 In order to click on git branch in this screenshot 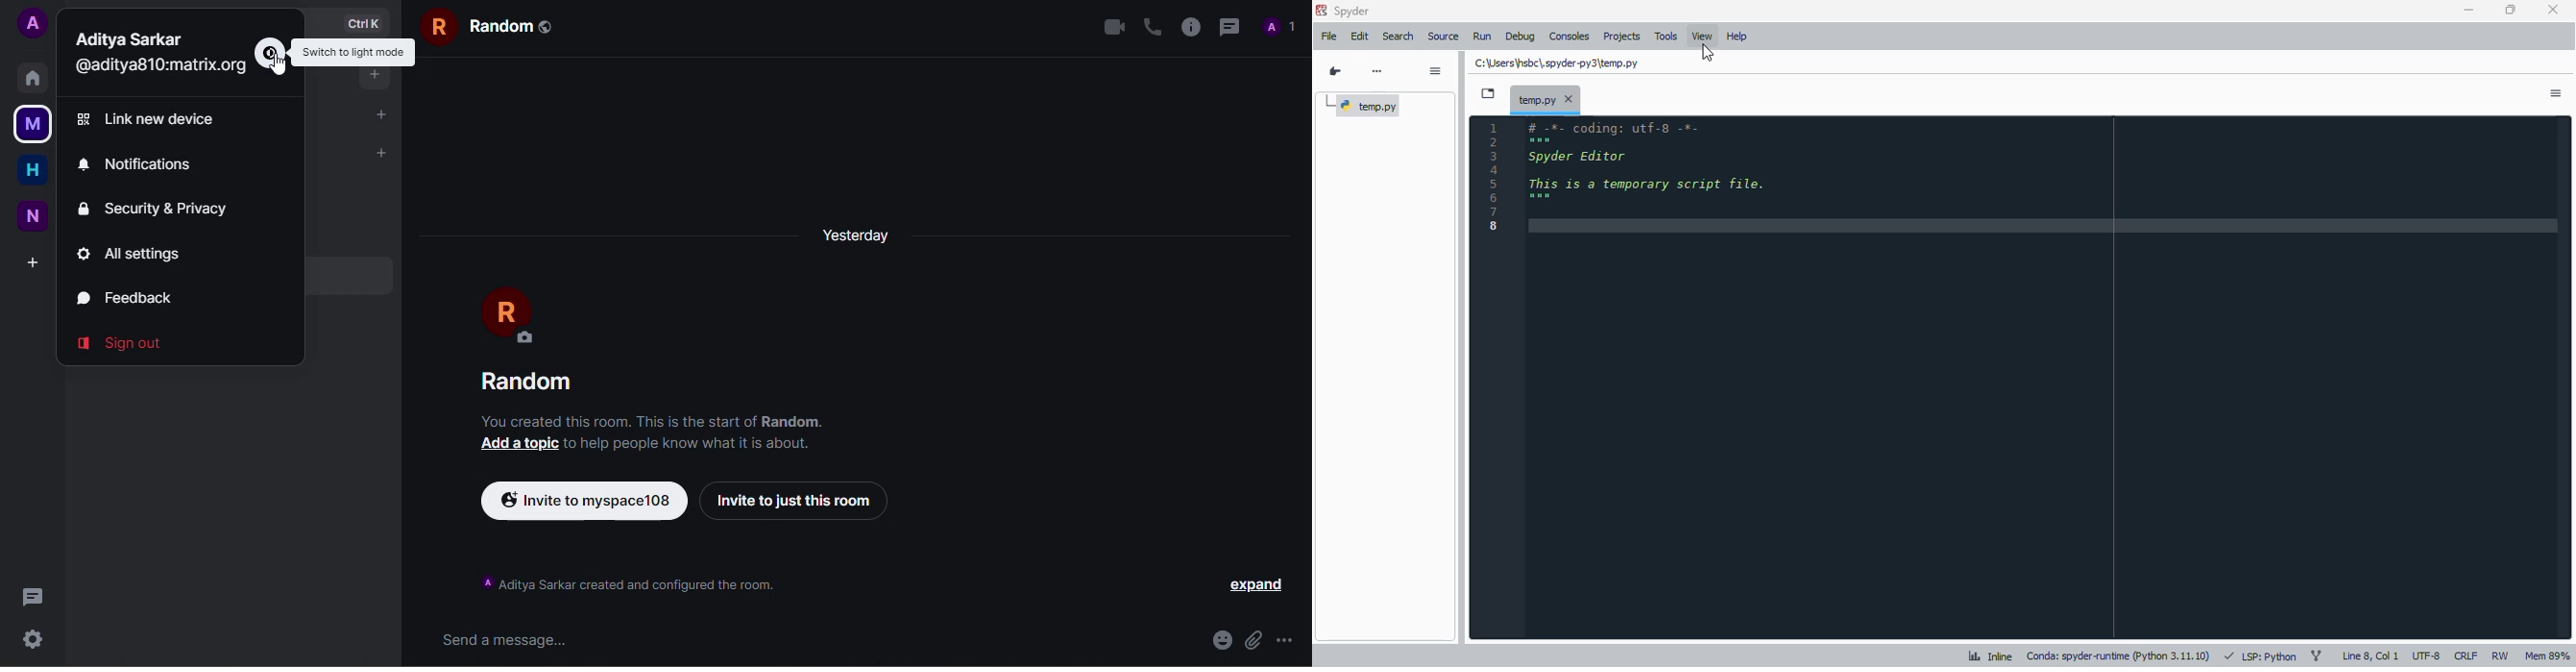, I will do `click(2316, 654)`.